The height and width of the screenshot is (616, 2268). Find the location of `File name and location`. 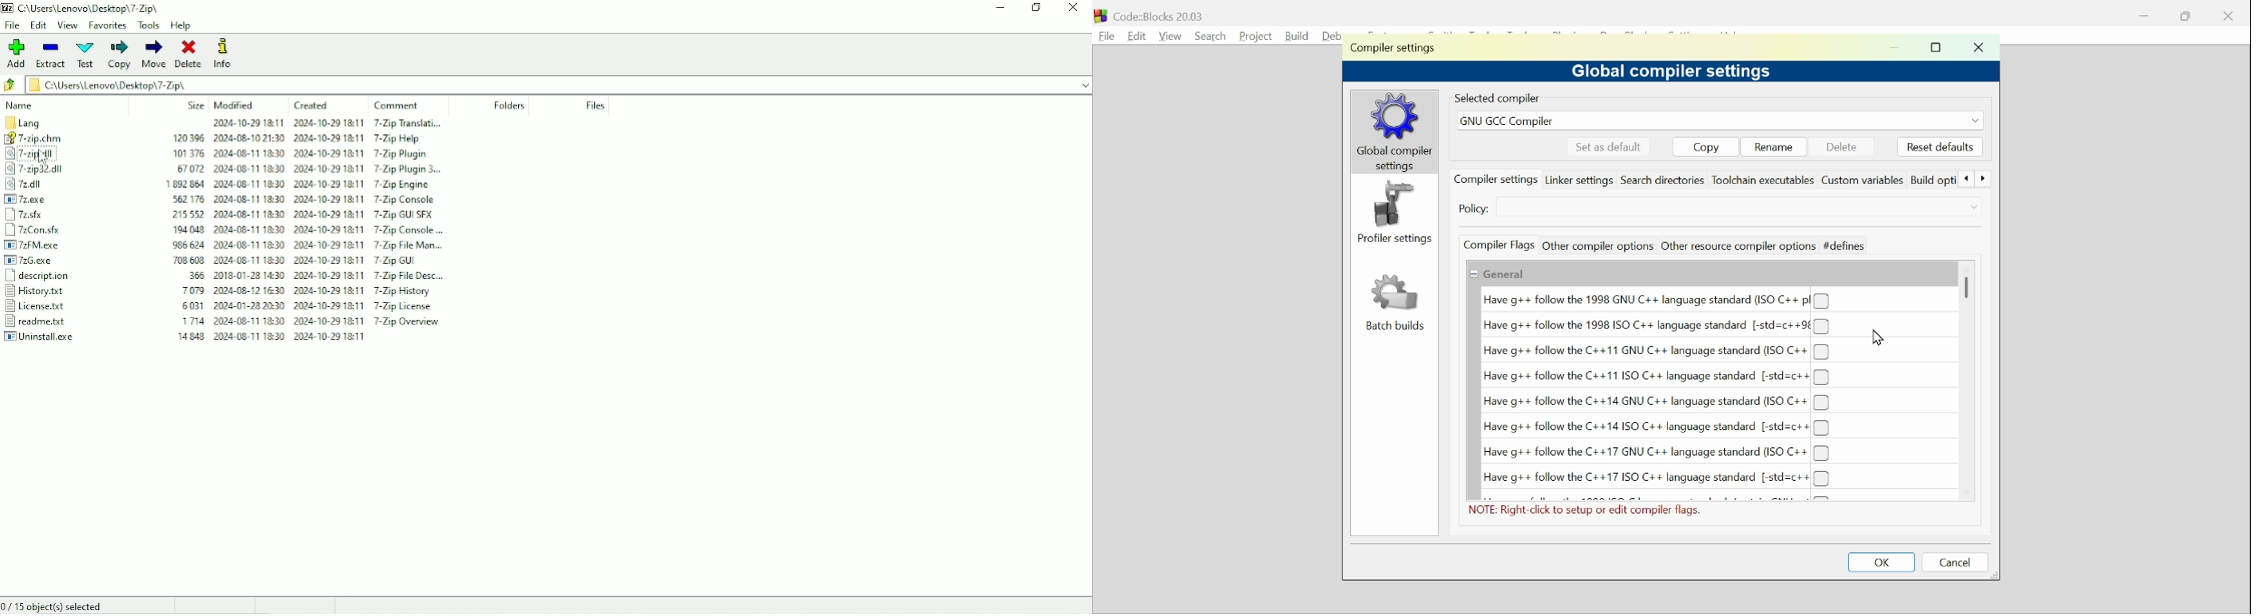

File name and location is located at coordinates (558, 85).